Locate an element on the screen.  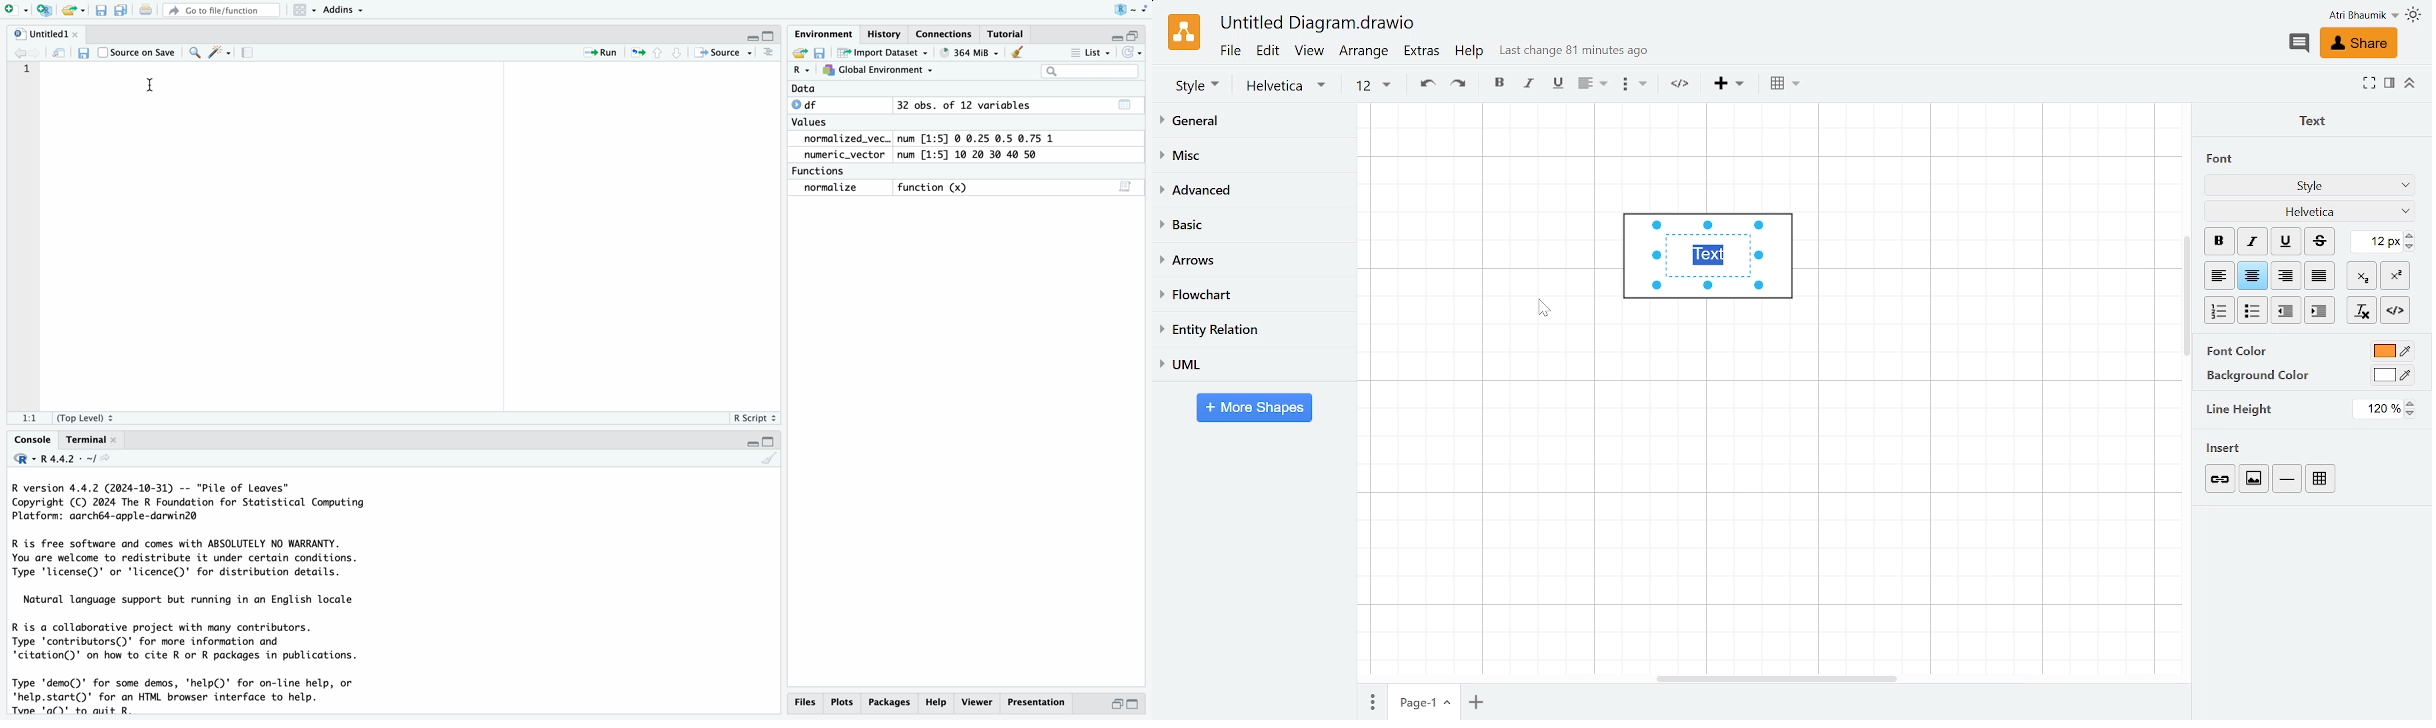
Save is located at coordinates (820, 52).